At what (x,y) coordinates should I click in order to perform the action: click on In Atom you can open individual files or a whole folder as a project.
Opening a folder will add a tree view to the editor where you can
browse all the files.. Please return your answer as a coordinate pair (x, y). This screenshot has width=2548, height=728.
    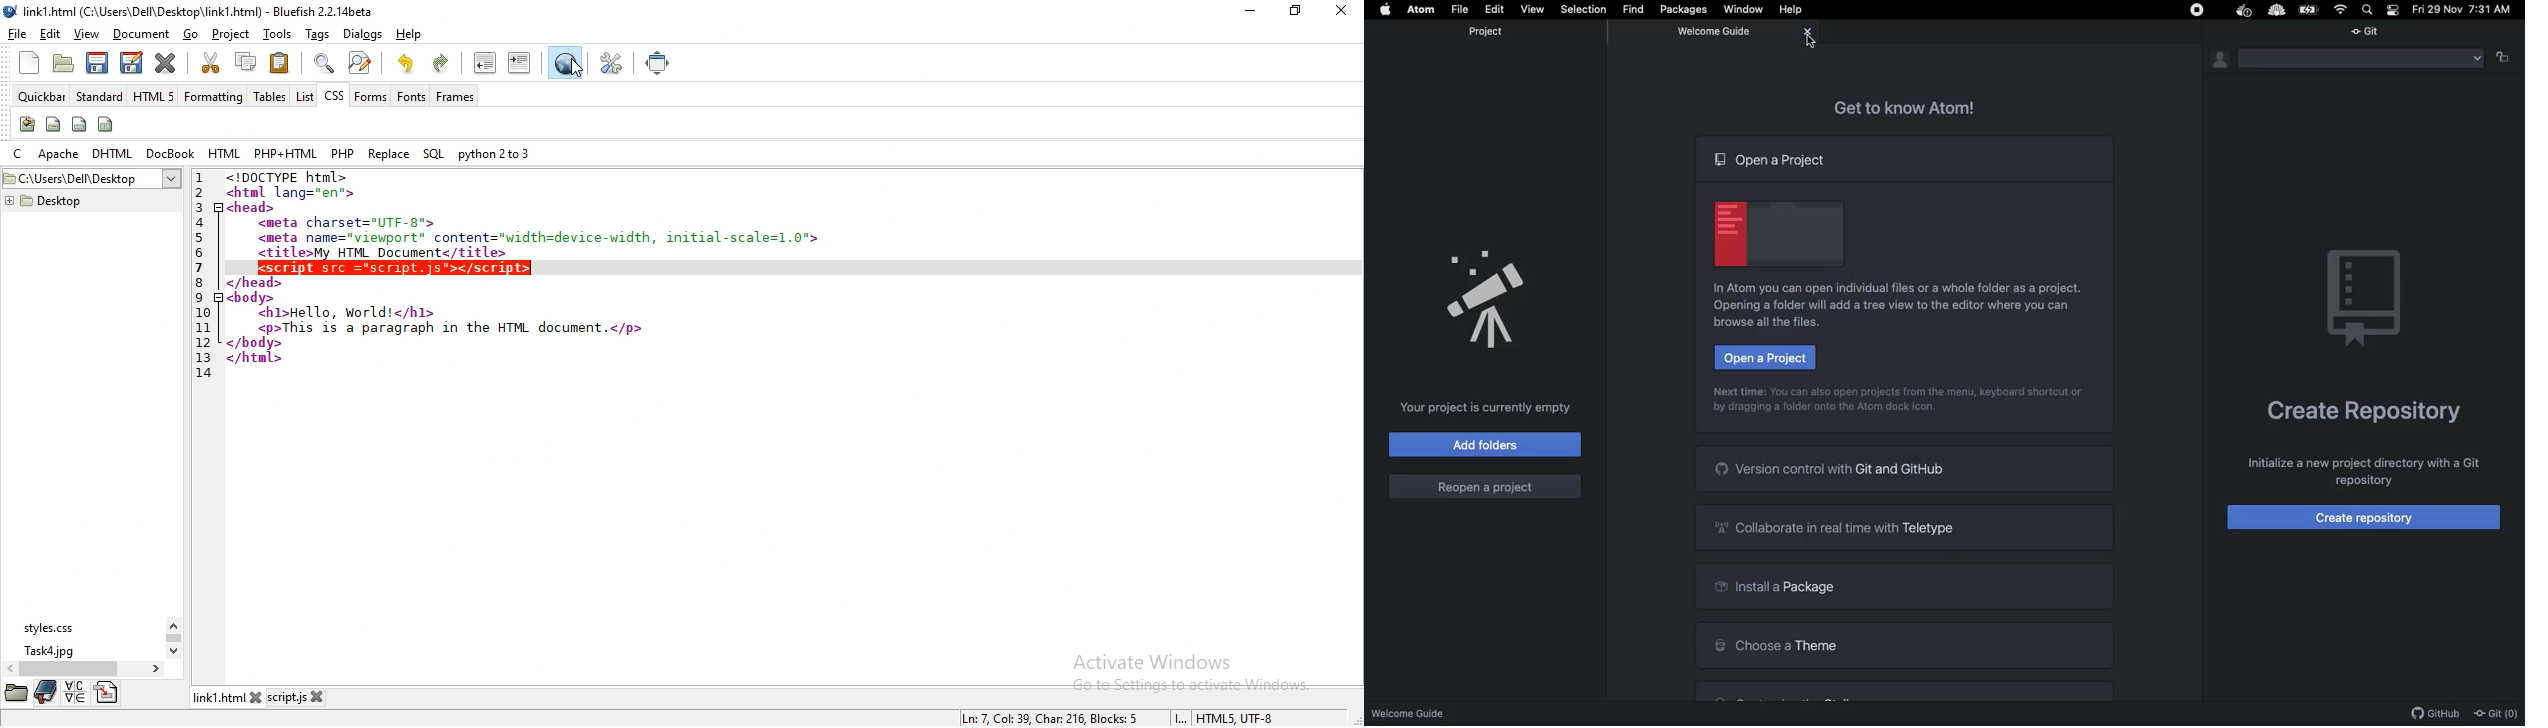
    Looking at the image, I should click on (1899, 306).